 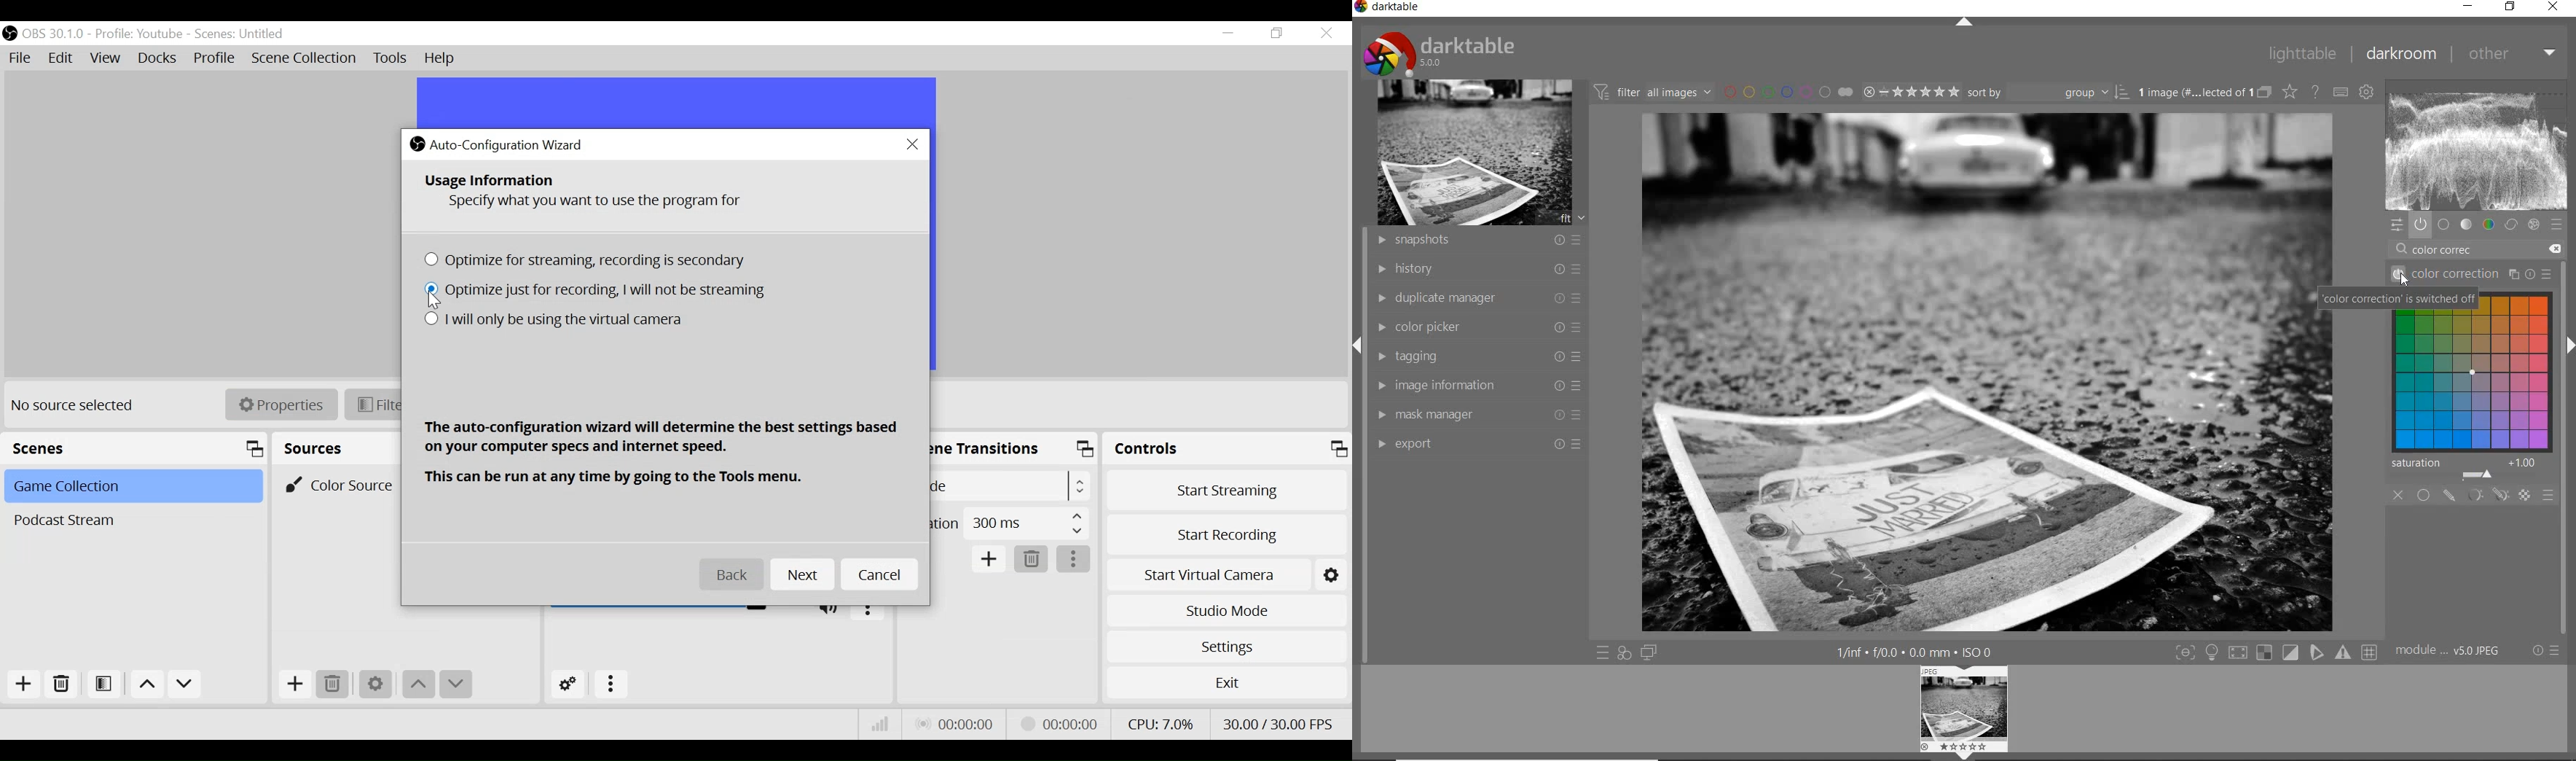 I want to click on Bitrate, so click(x=881, y=724).